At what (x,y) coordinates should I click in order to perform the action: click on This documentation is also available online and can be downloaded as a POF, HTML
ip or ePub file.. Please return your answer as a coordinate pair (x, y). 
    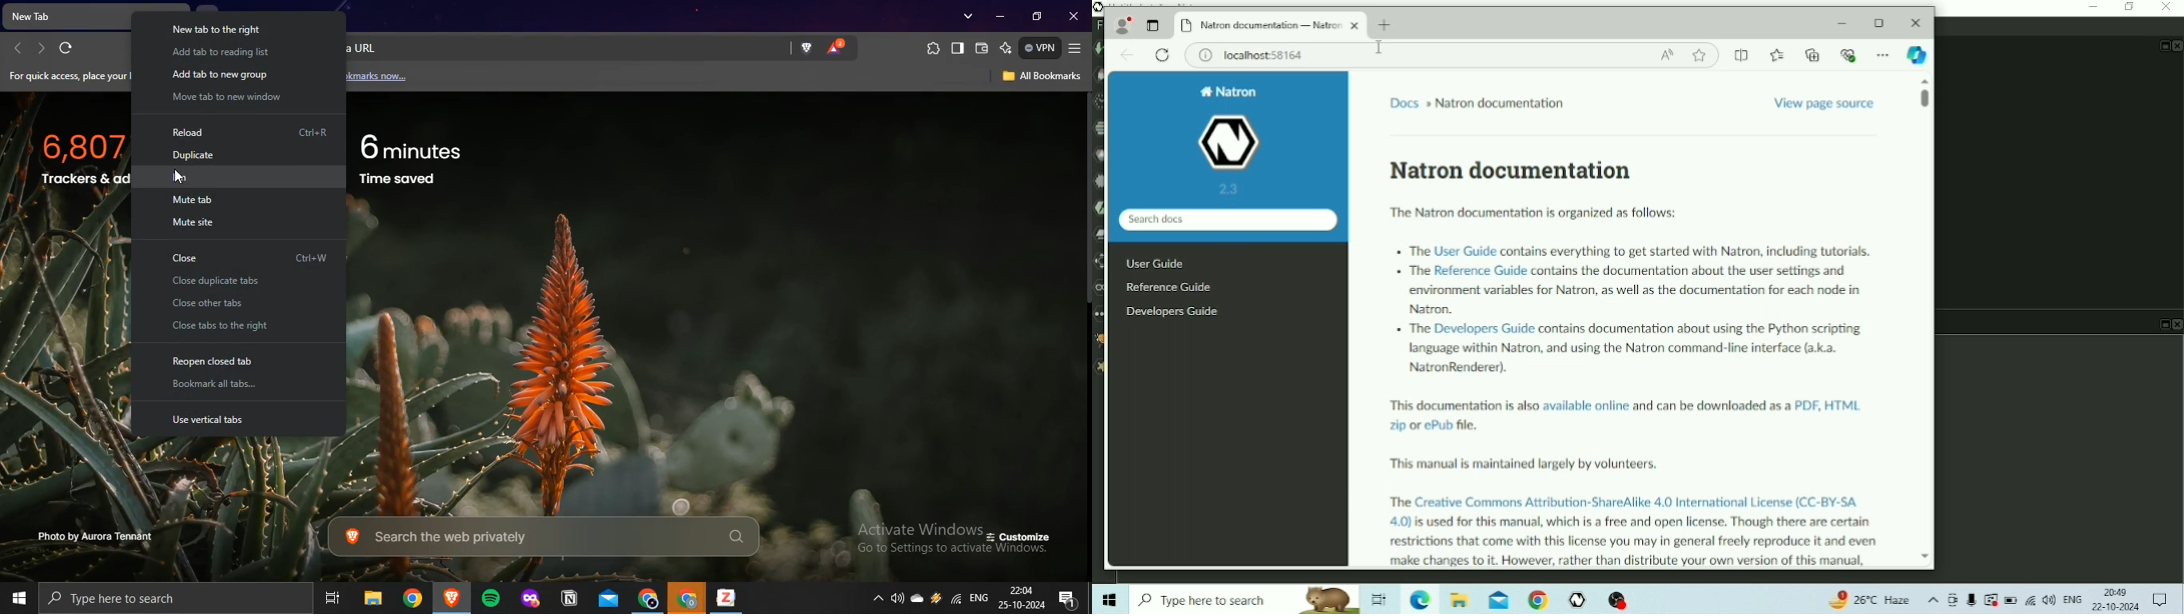
    Looking at the image, I should click on (1627, 416).